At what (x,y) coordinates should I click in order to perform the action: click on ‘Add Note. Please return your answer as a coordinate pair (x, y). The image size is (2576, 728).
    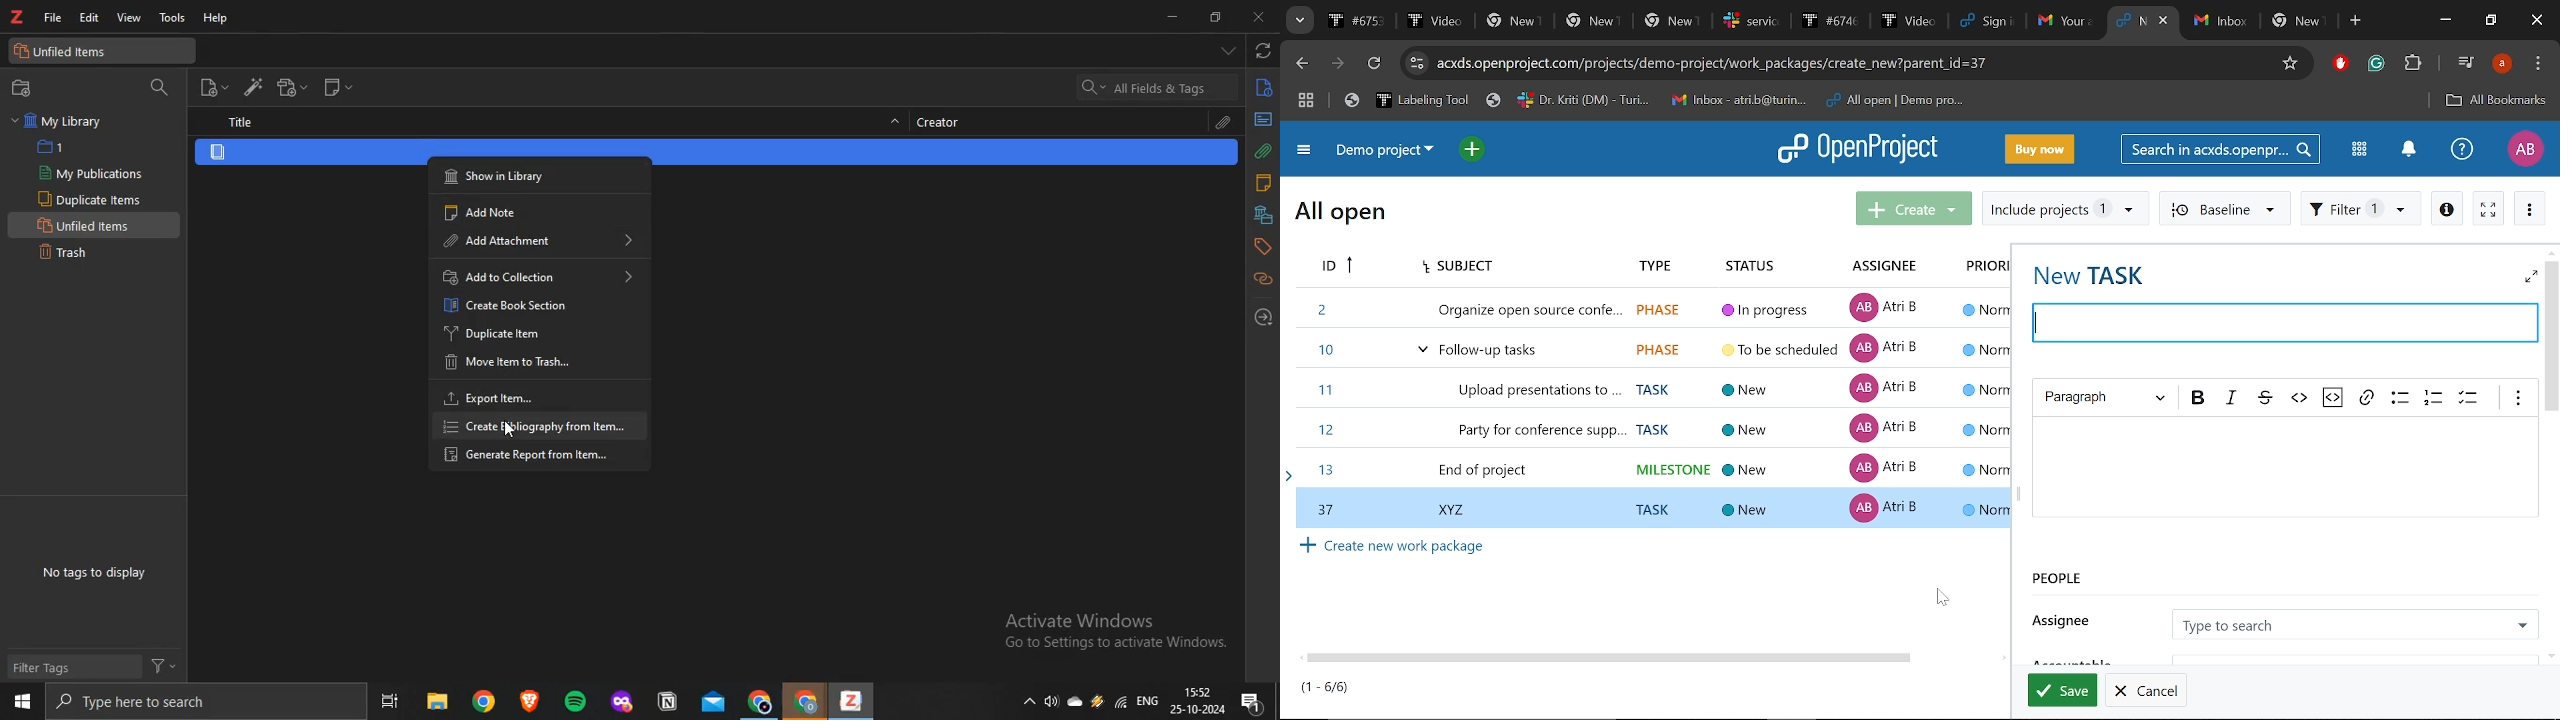
    Looking at the image, I should click on (490, 214).